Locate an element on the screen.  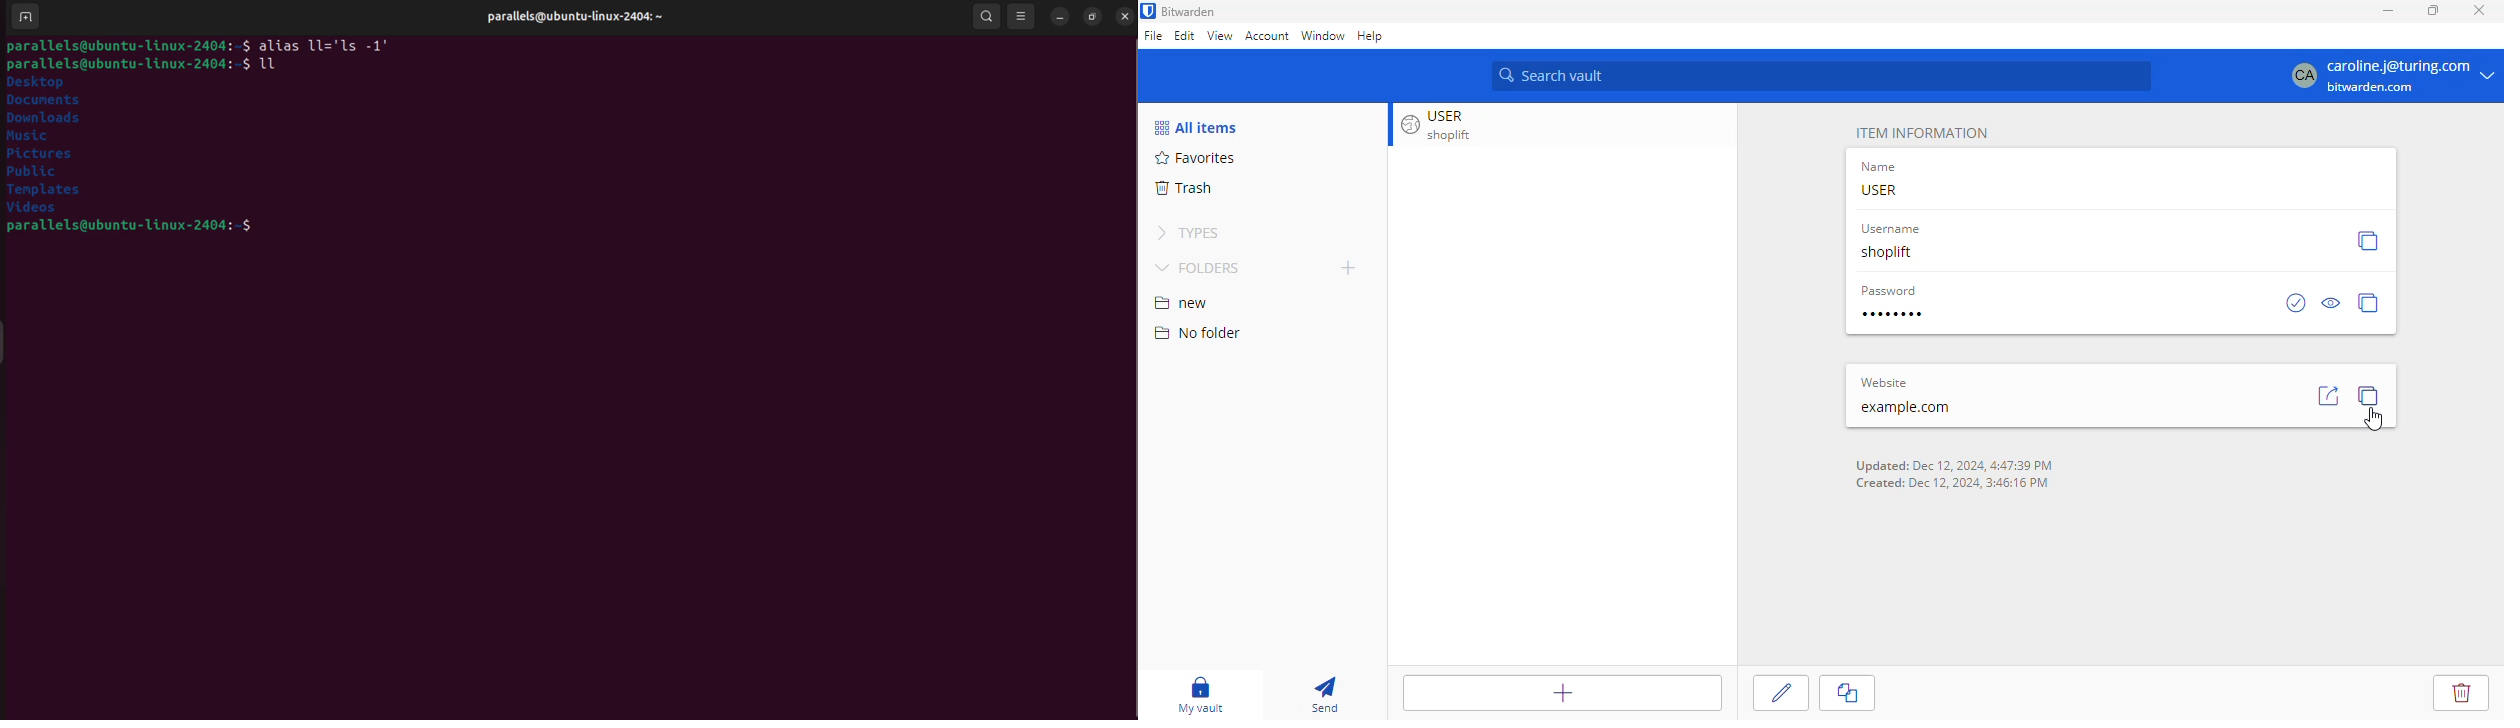
logo is located at coordinates (1147, 11).